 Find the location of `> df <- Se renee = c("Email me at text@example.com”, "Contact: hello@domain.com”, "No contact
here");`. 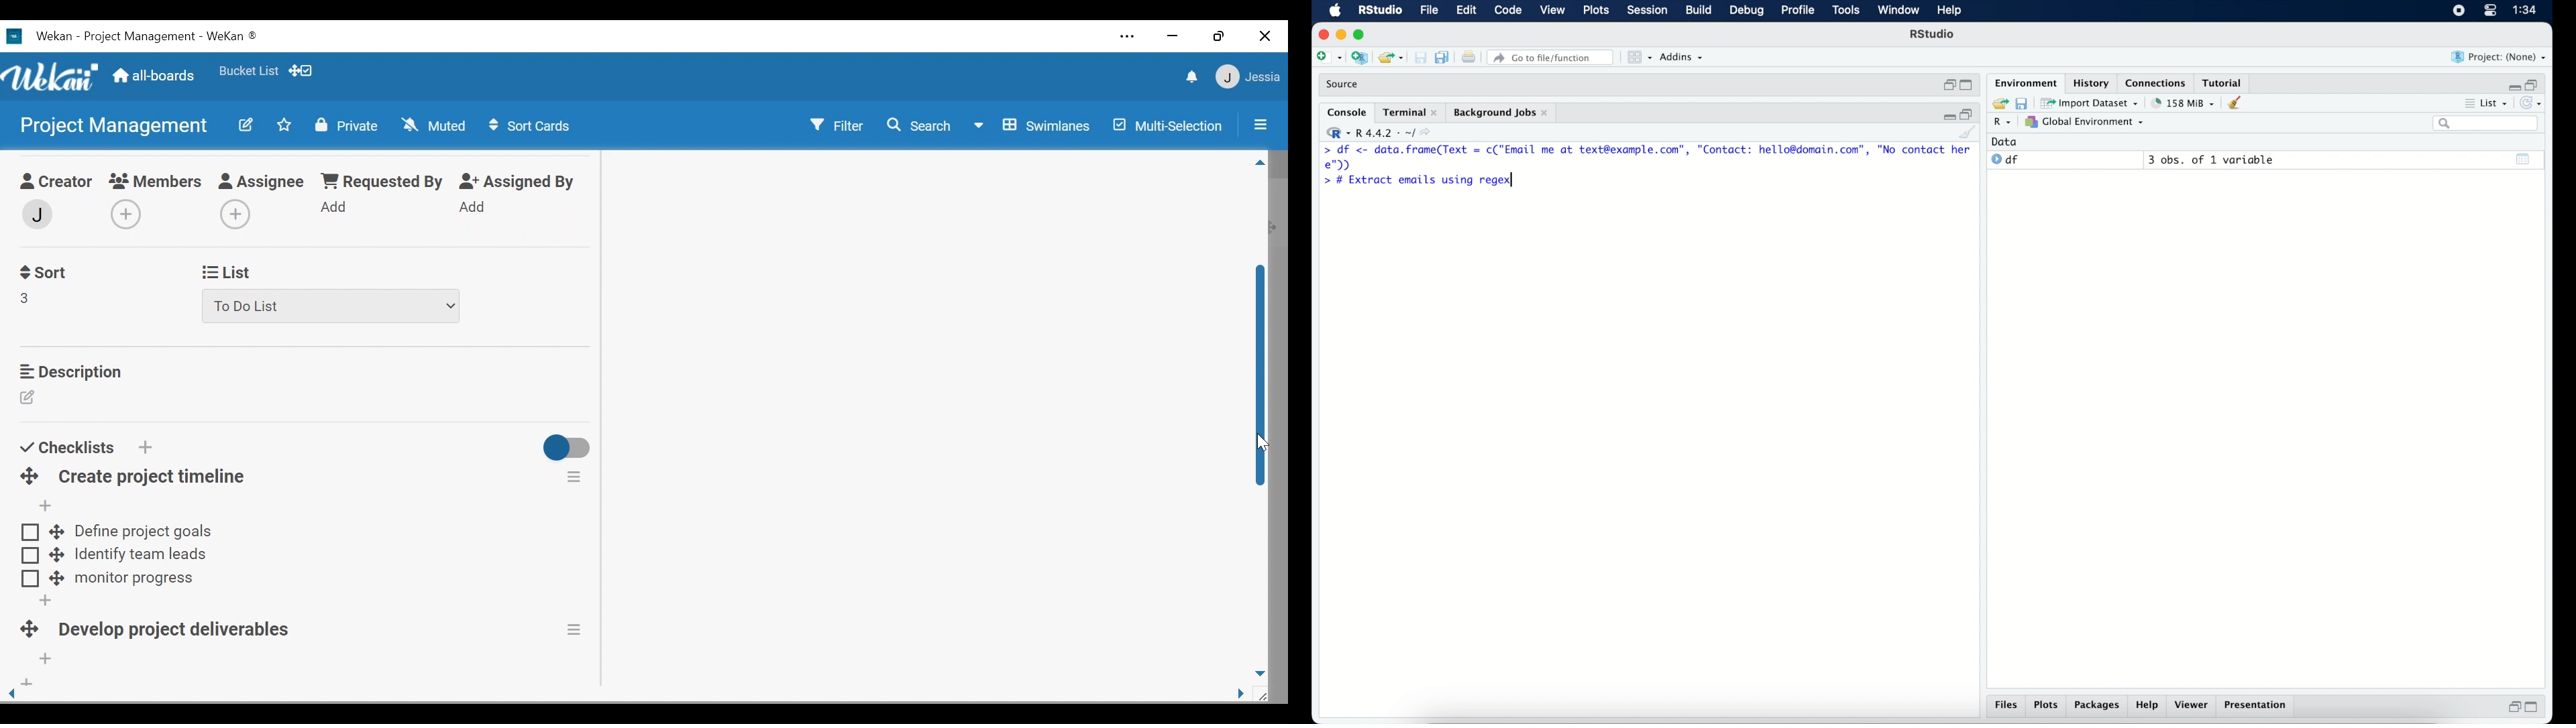

> df <- Se renee = c("Email me at text@example.com”, "Contact: hello@domain.com”, "No contact
here"); is located at coordinates (1648, 158).